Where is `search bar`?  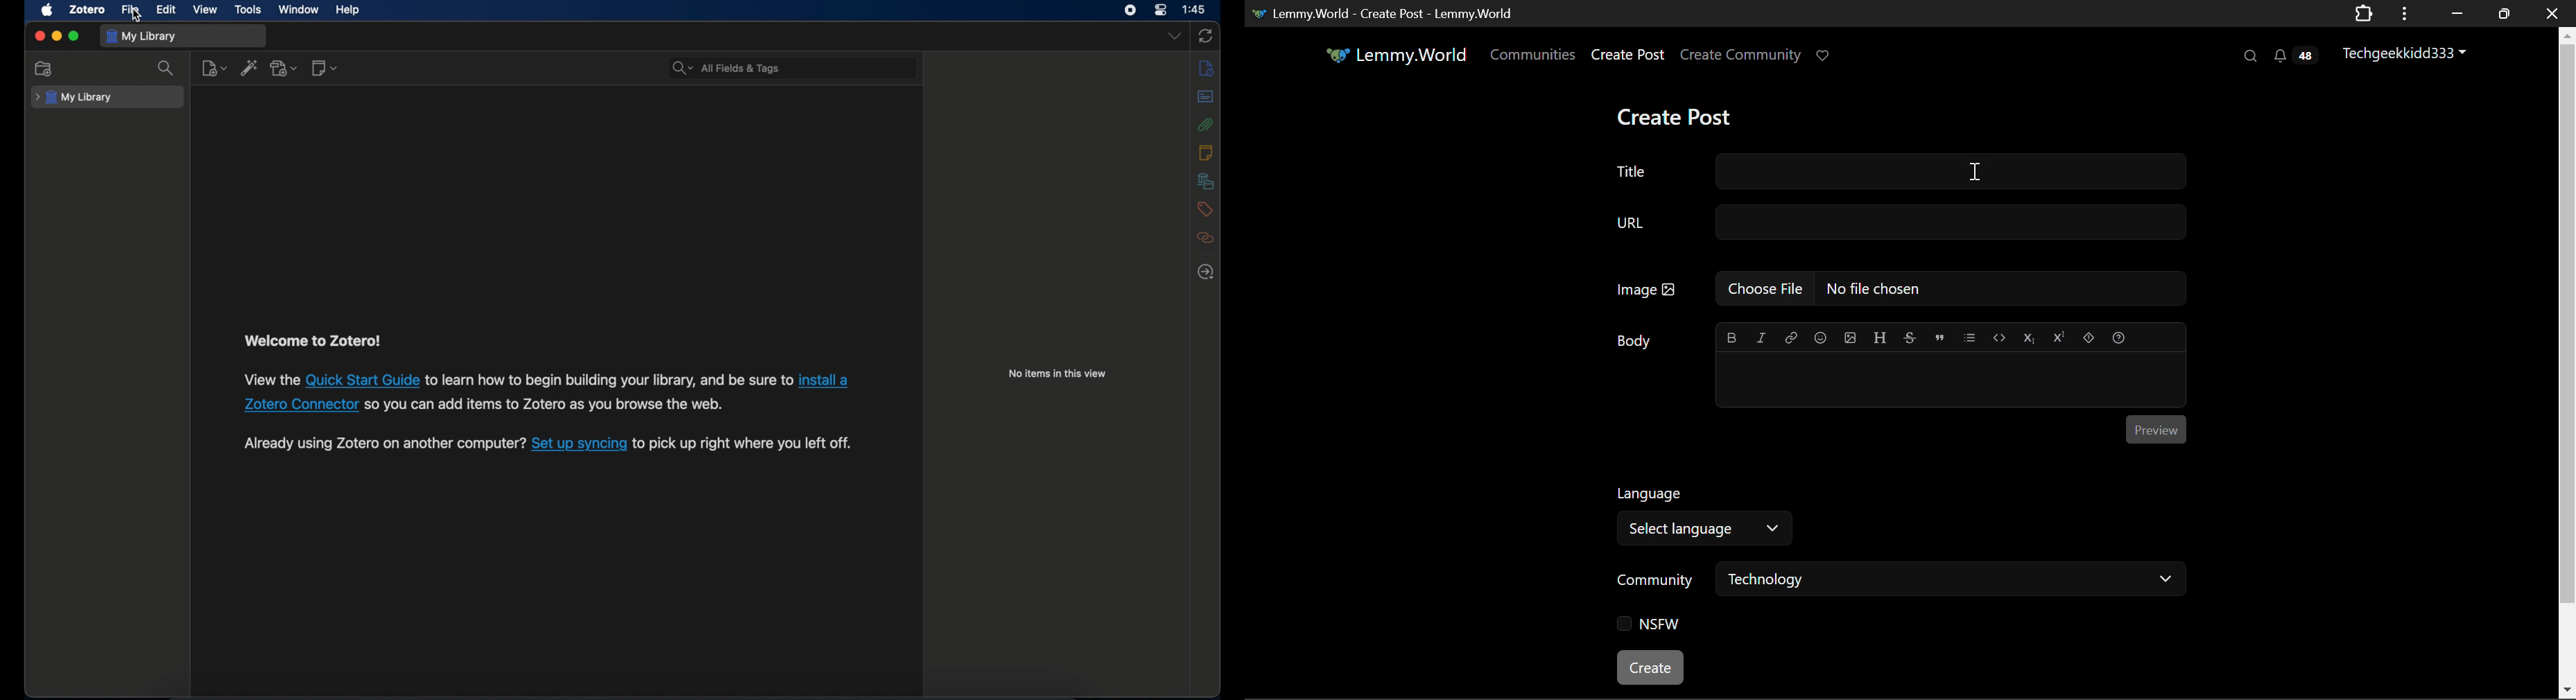 search bar is located at coordinates (726, 69).